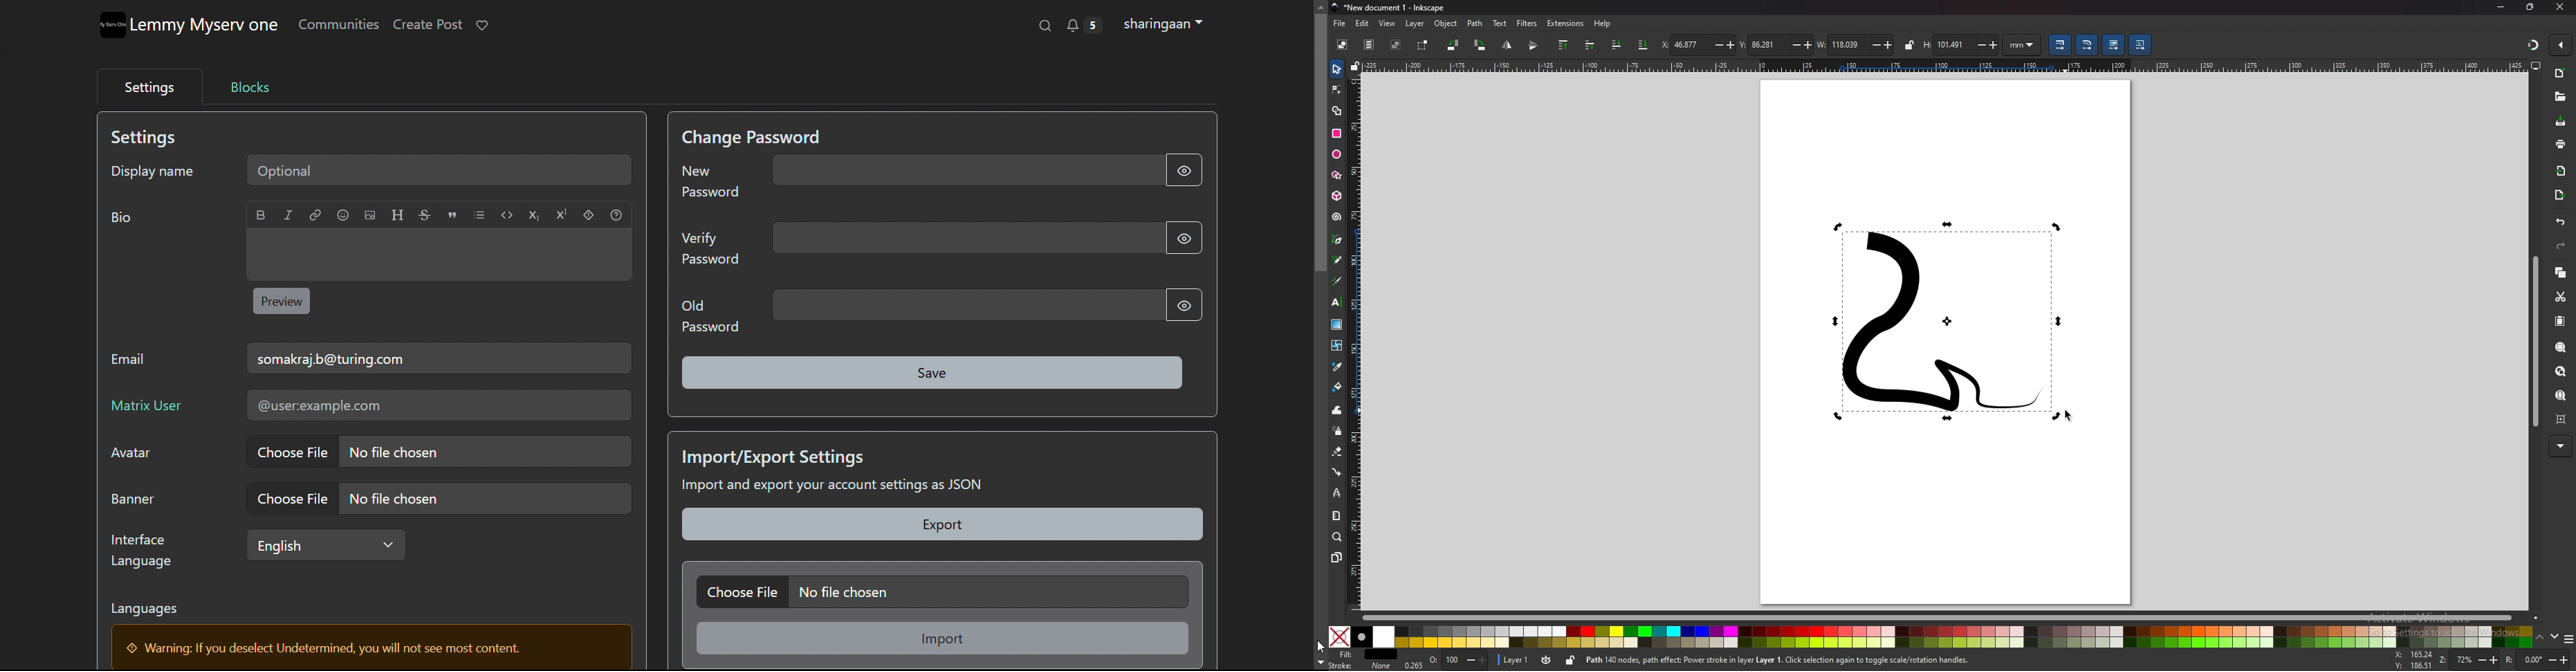 The image size is (2576, 672). What do you see at coordinates (712, 249) in the screenshot?
I see `Verify
Password` at bounding box center [712, 249].